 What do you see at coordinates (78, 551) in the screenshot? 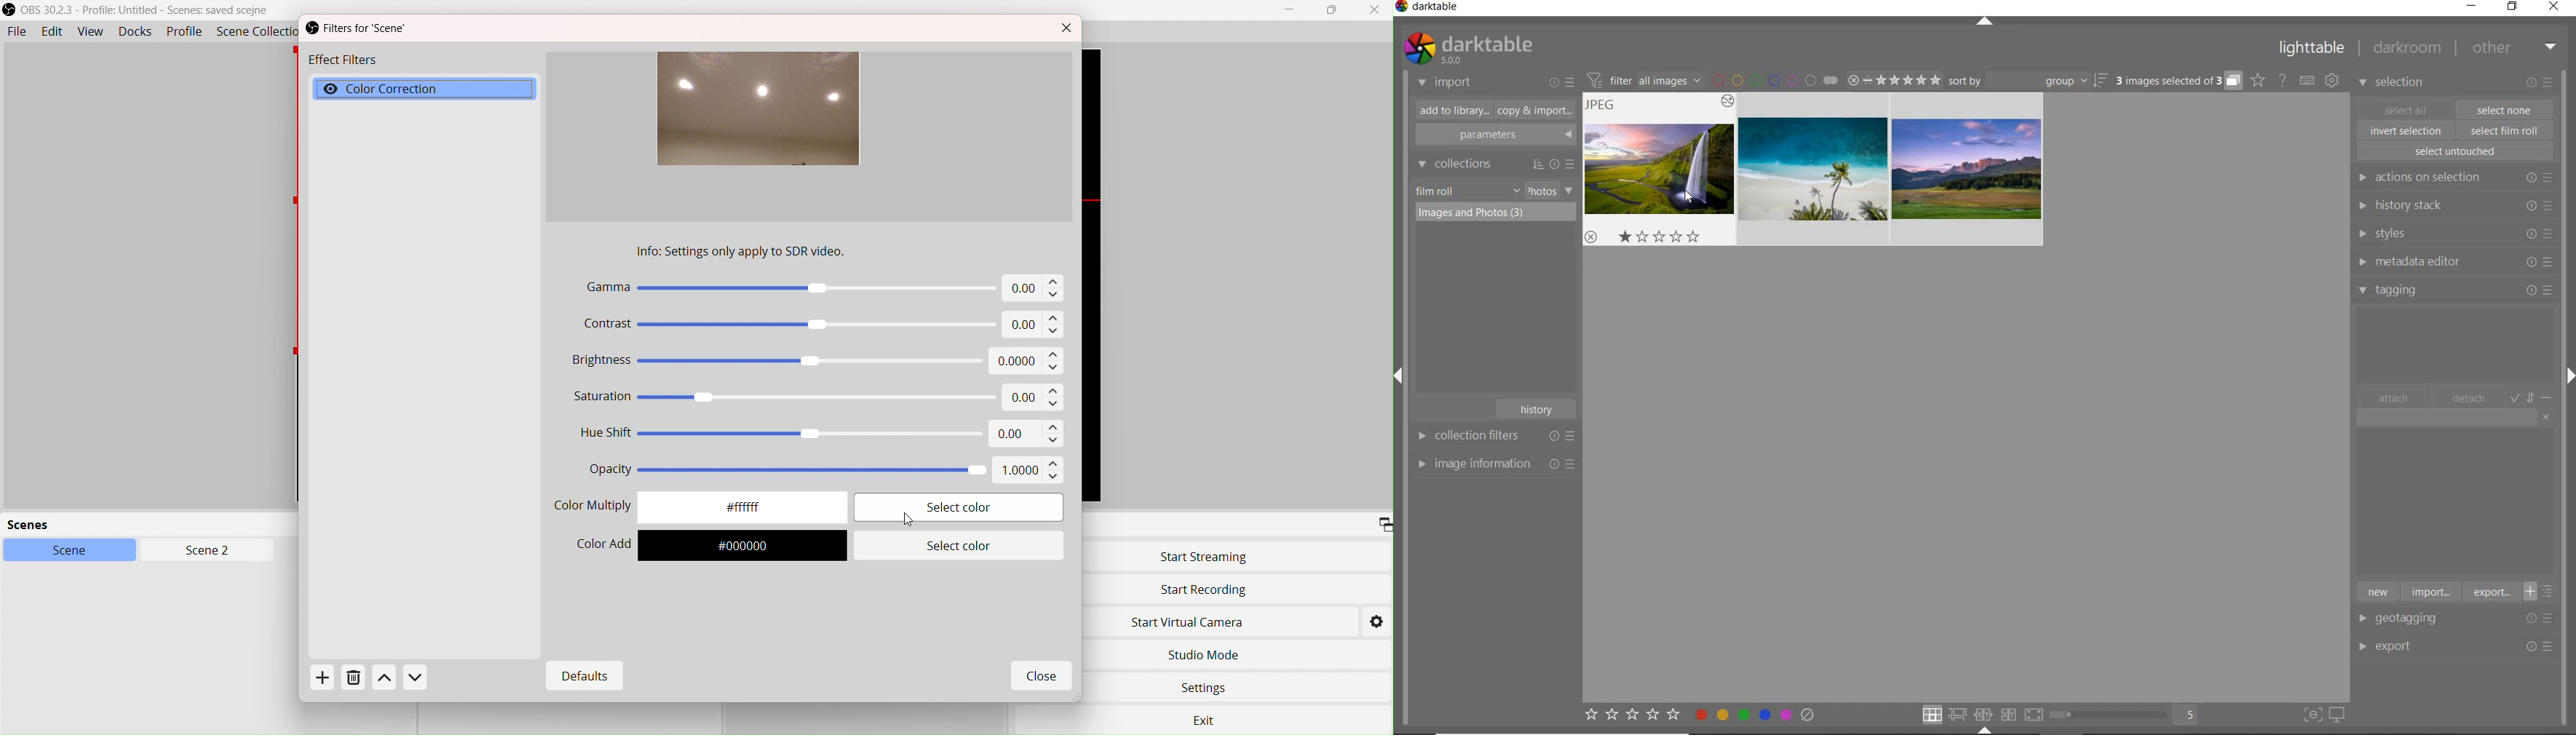
I see `Scene` at bounding box center [78, 551].